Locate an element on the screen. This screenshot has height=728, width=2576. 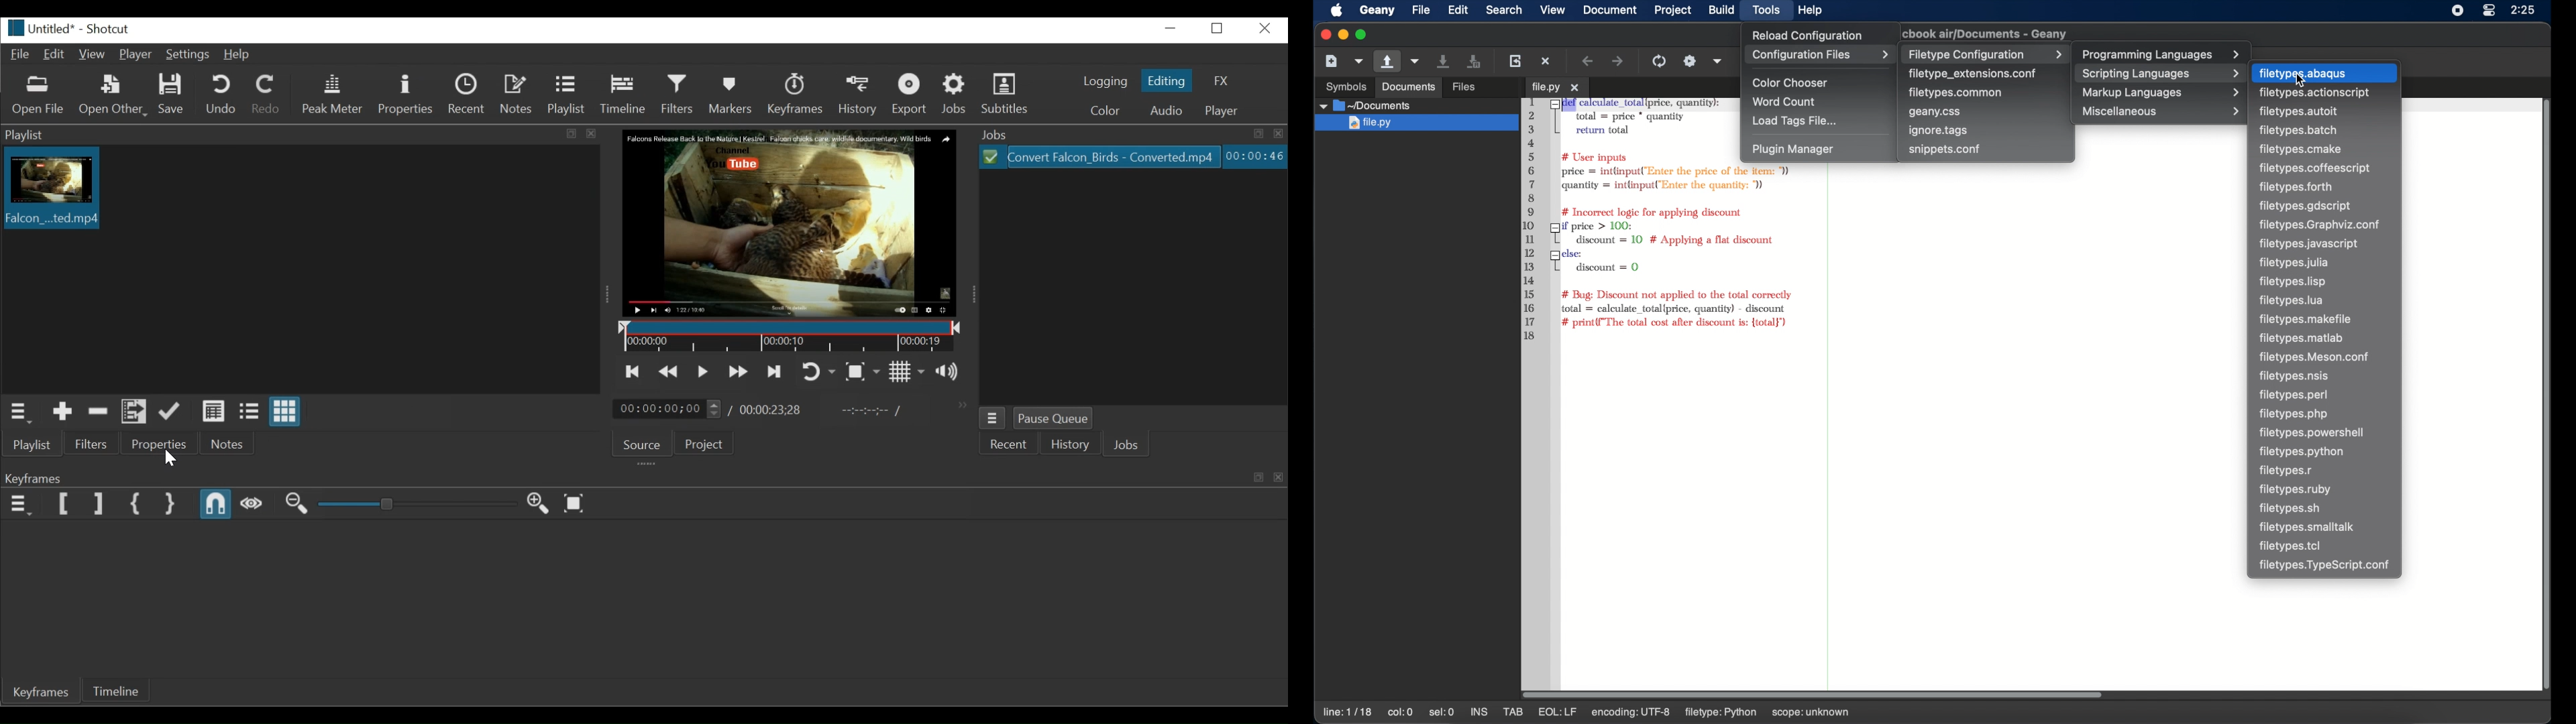
file.py highlighted is located at coordinates (1414, 123).